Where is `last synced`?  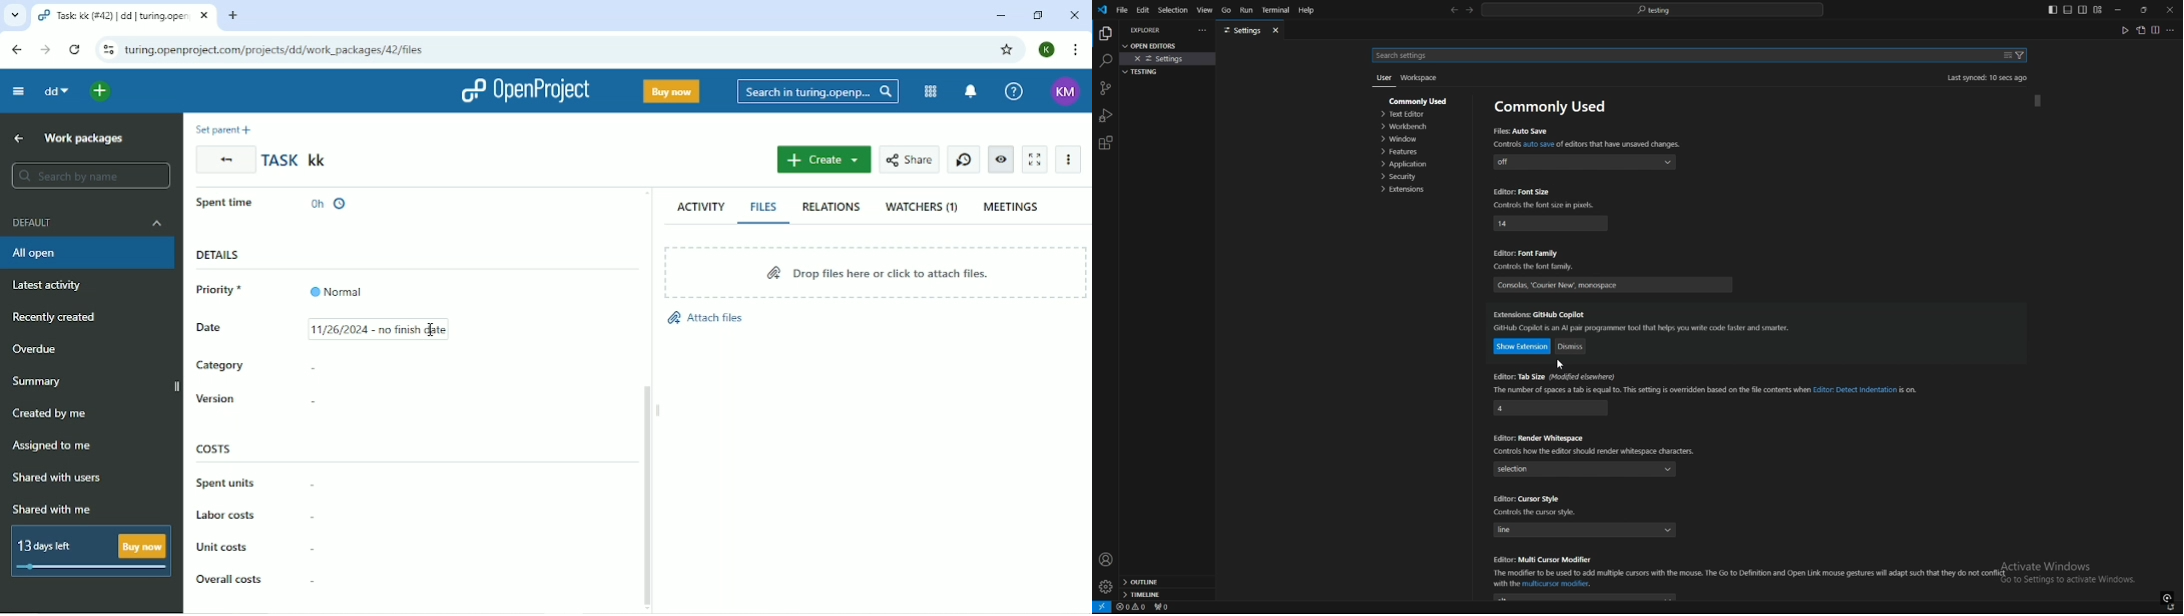
last synced is located at coordinates (1987, 77).